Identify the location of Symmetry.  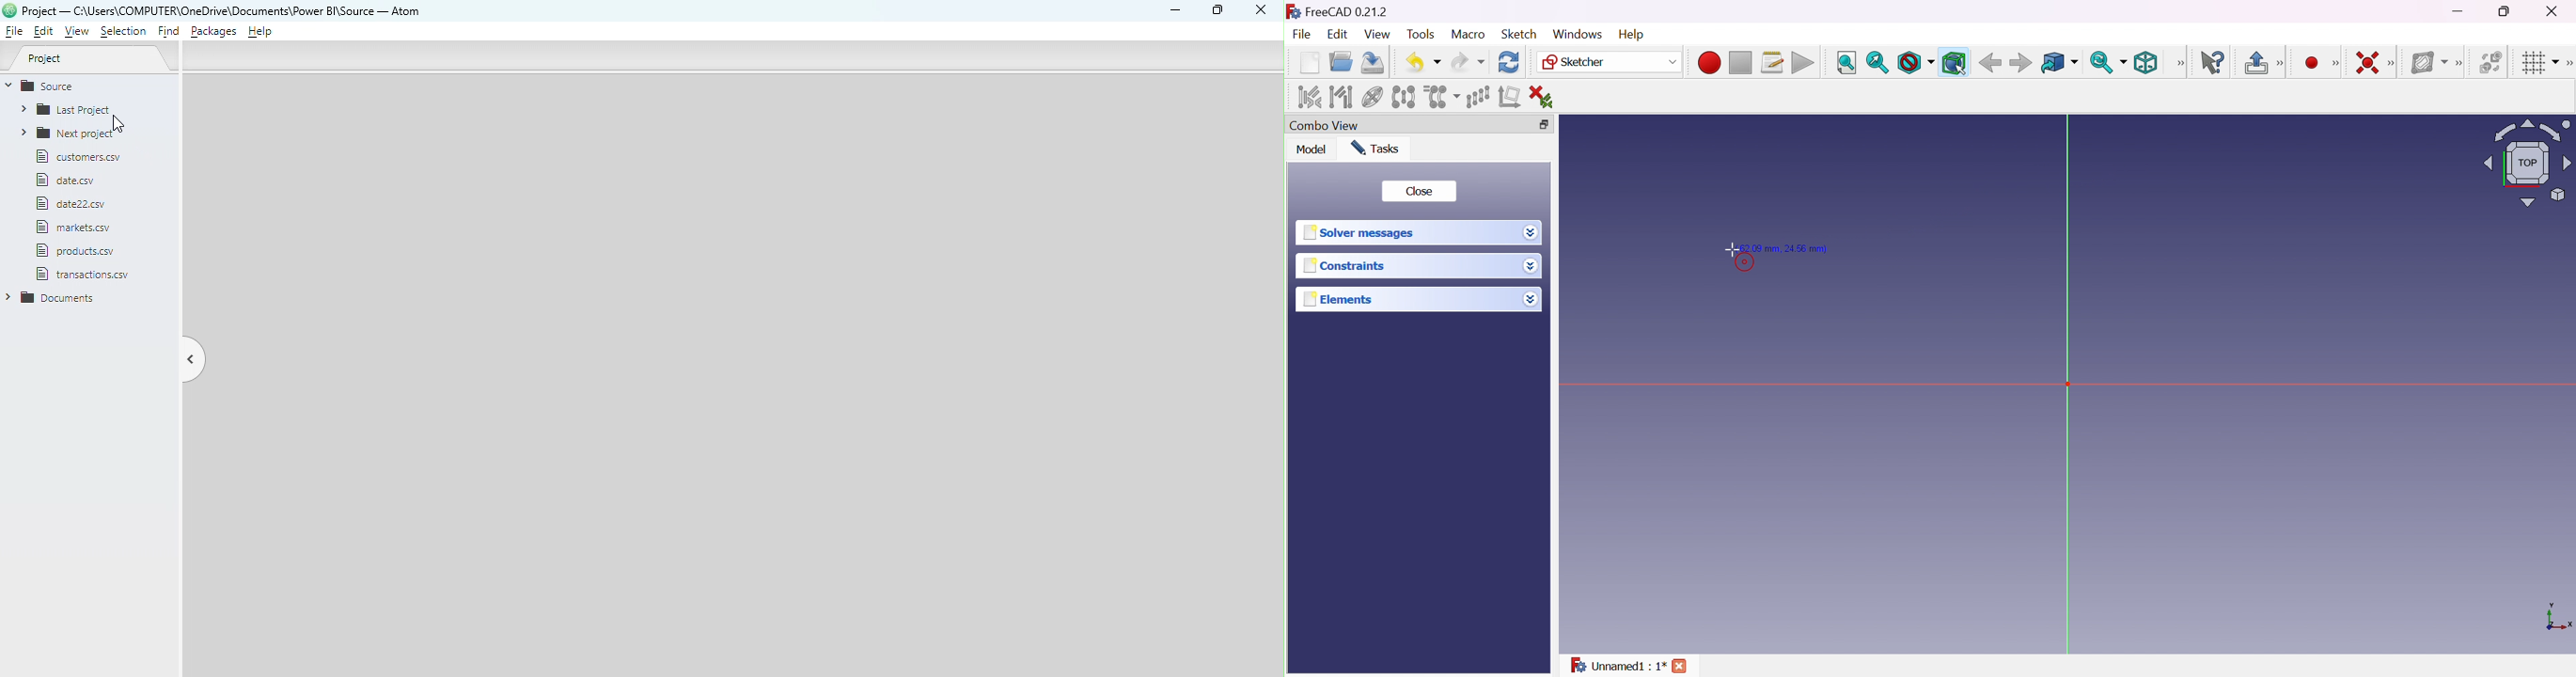
(1404, 96).